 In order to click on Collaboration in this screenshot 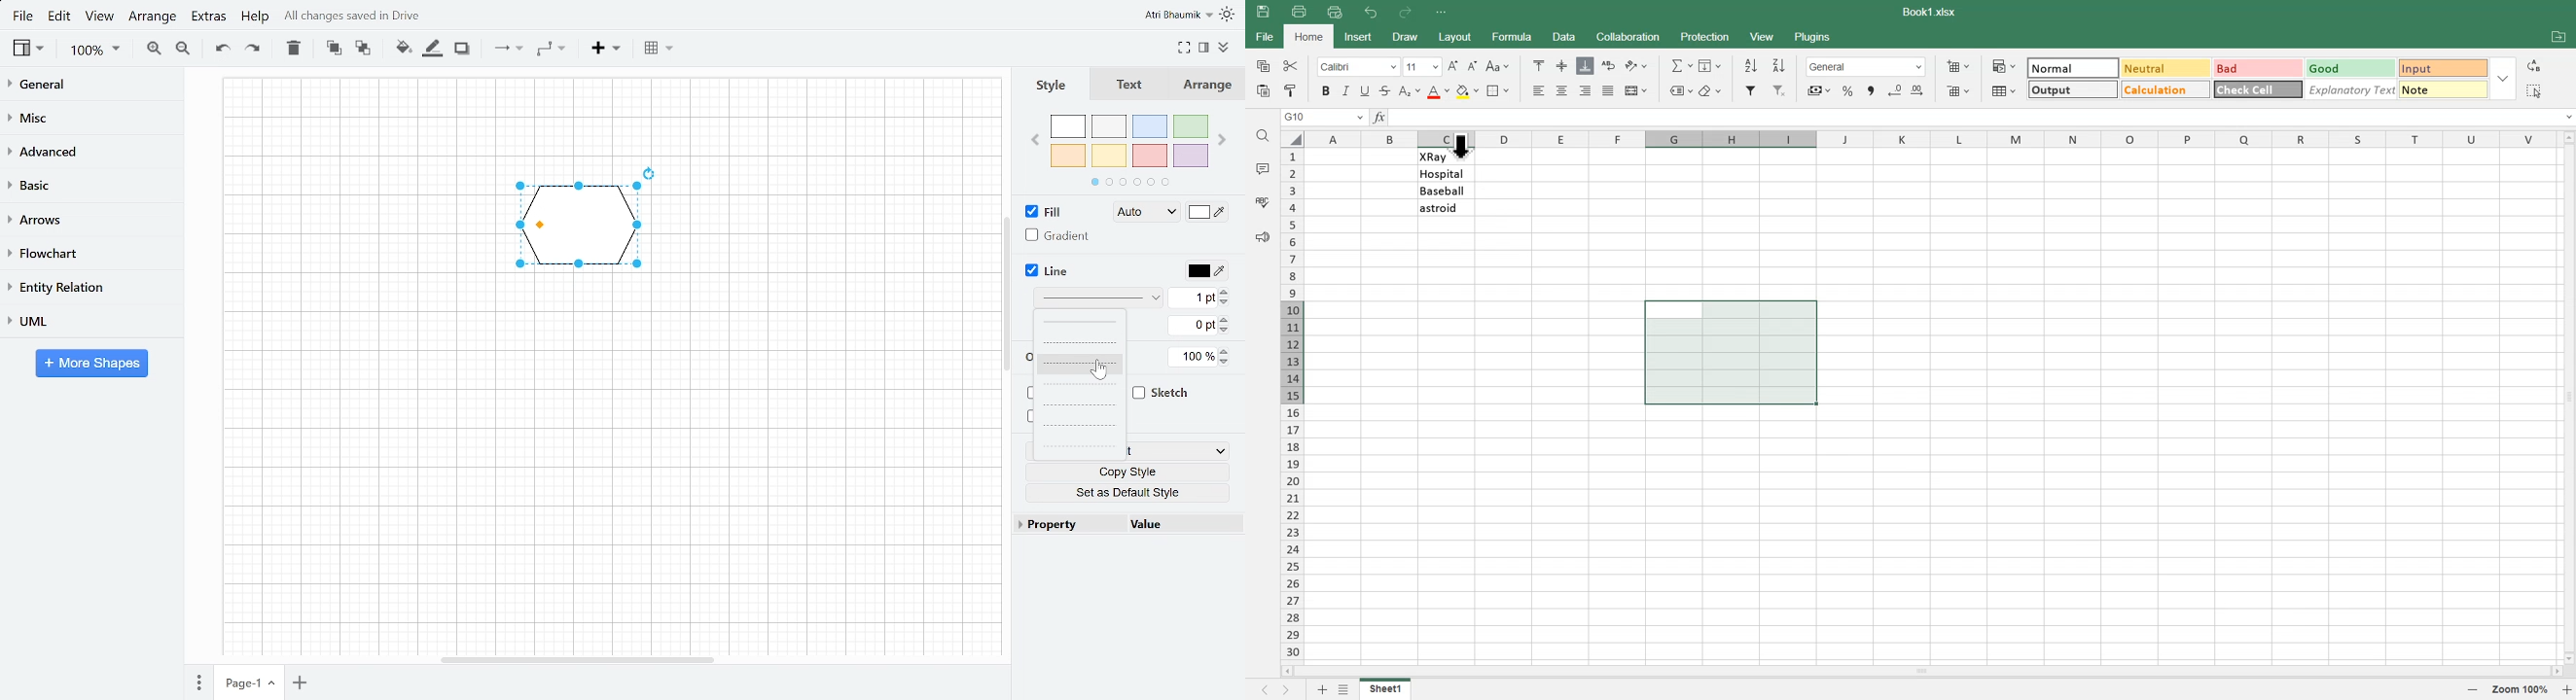, I will do `click(1627, 36)`.